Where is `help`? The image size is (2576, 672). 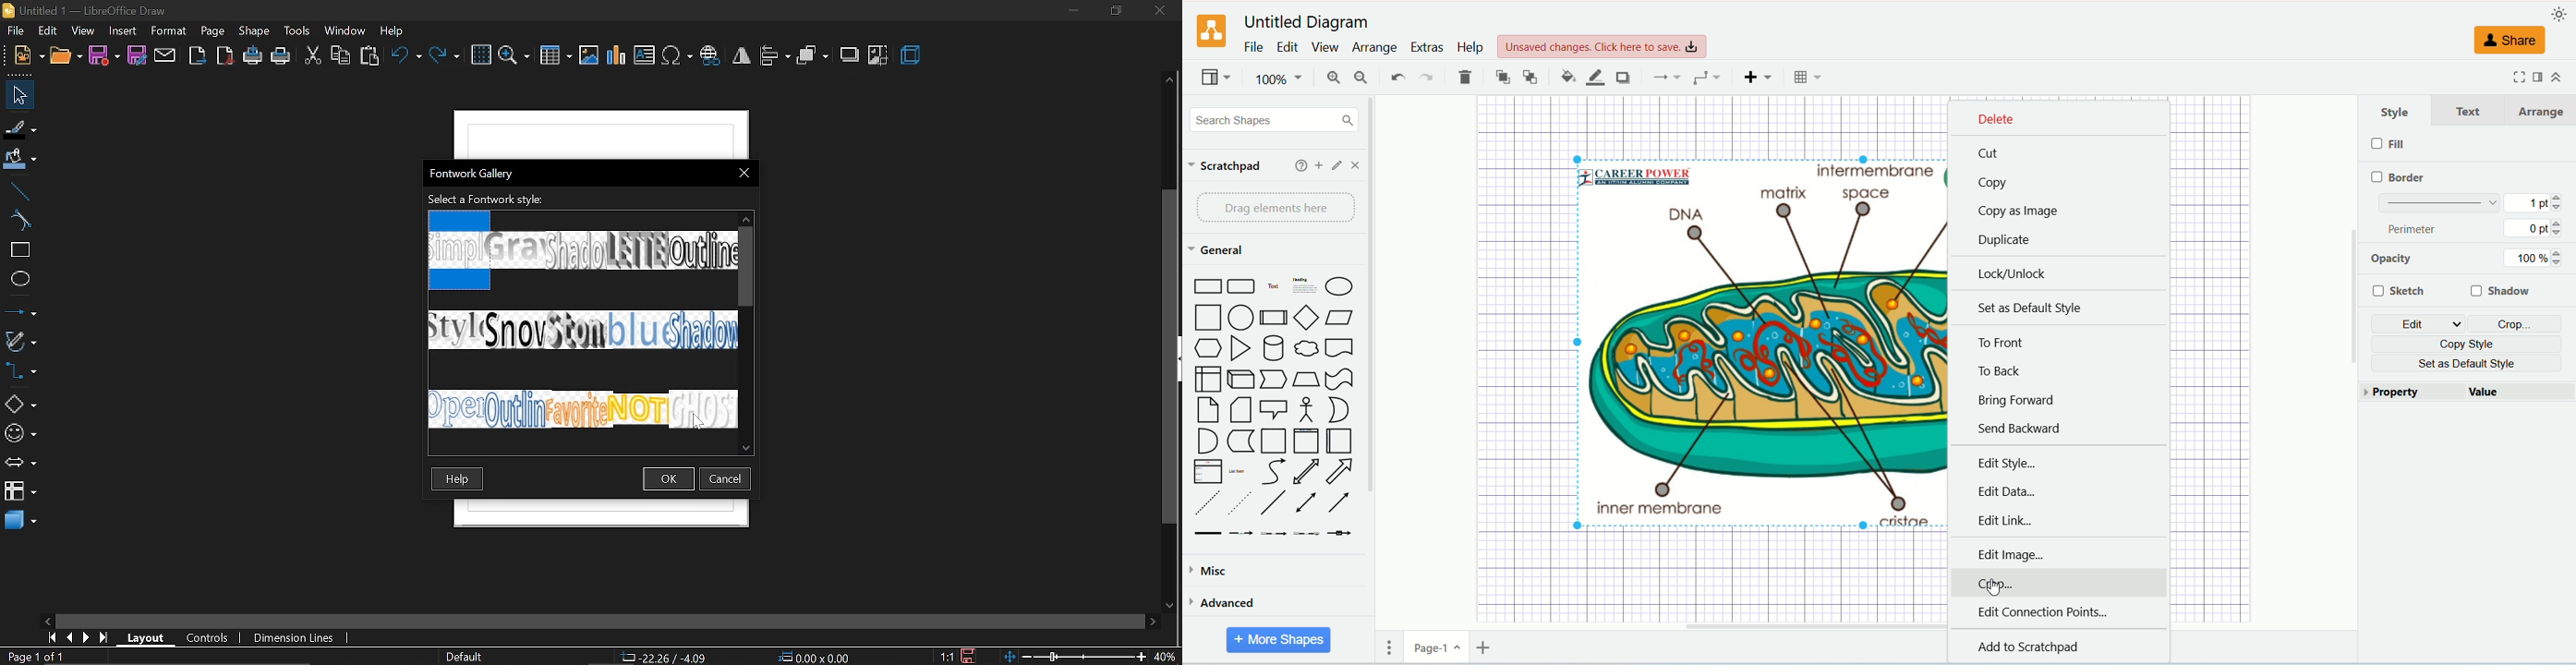
help is located at coordinates (1299, 164).